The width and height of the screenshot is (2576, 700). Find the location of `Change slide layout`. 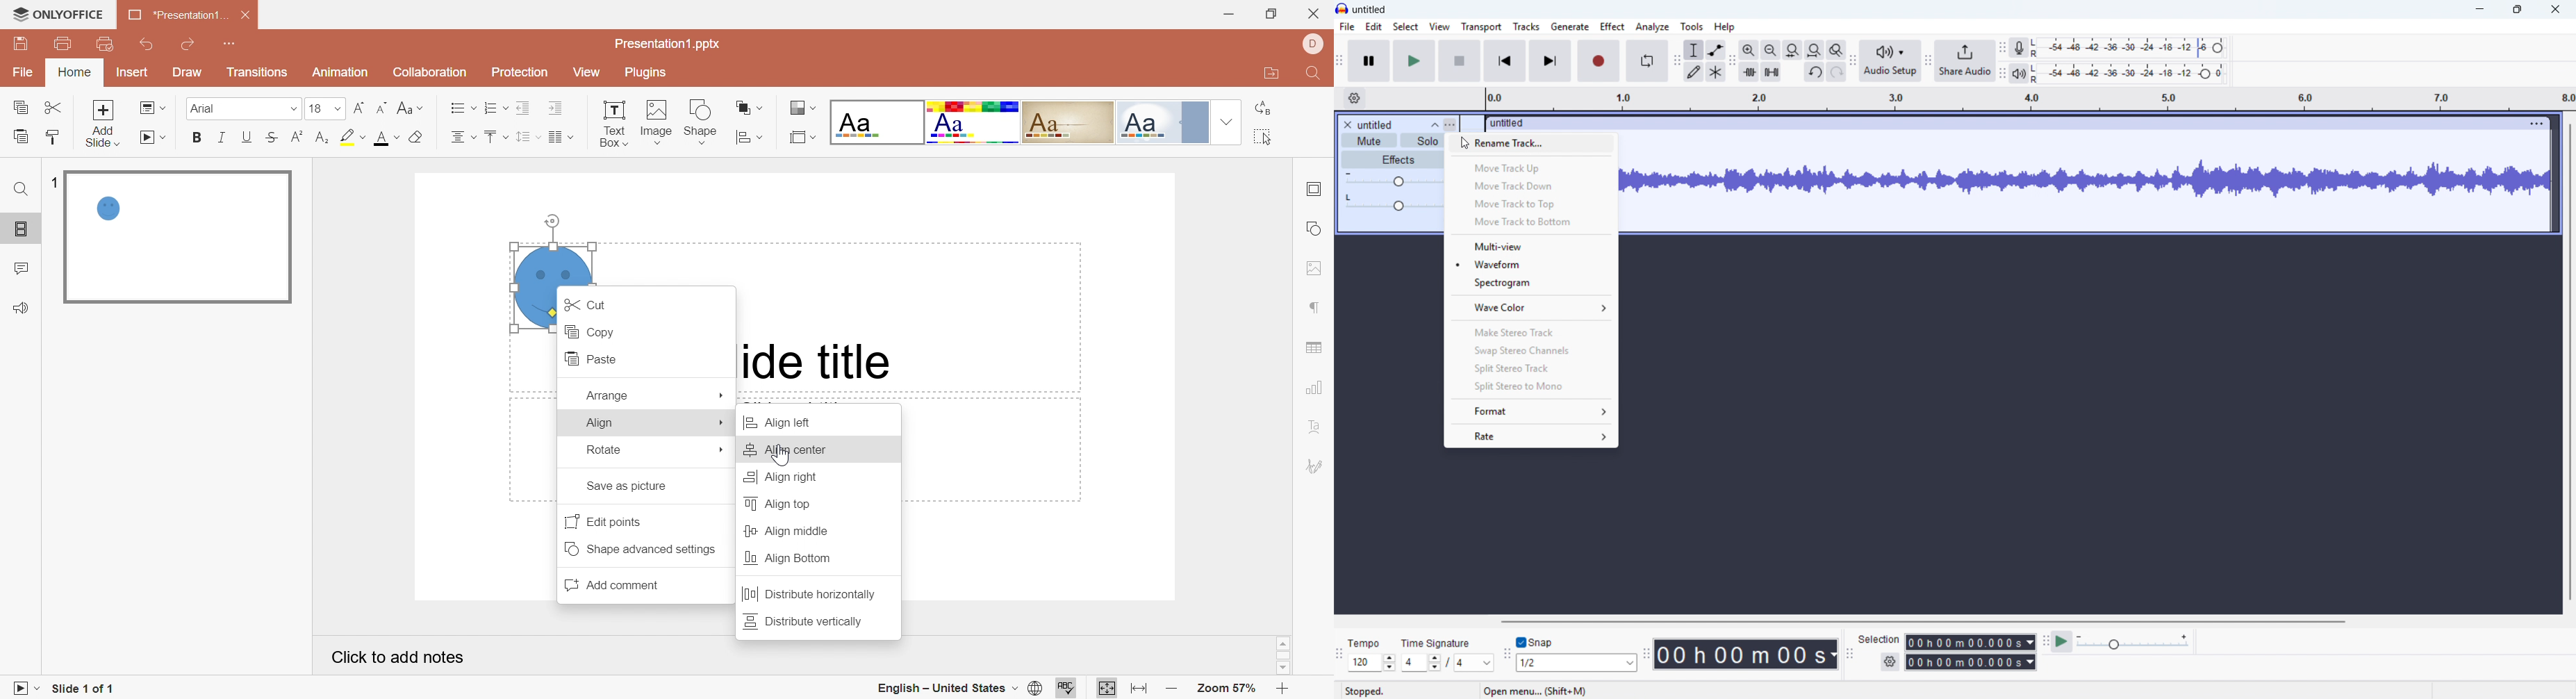

Change slide layout is located at coordinates (154, 107).